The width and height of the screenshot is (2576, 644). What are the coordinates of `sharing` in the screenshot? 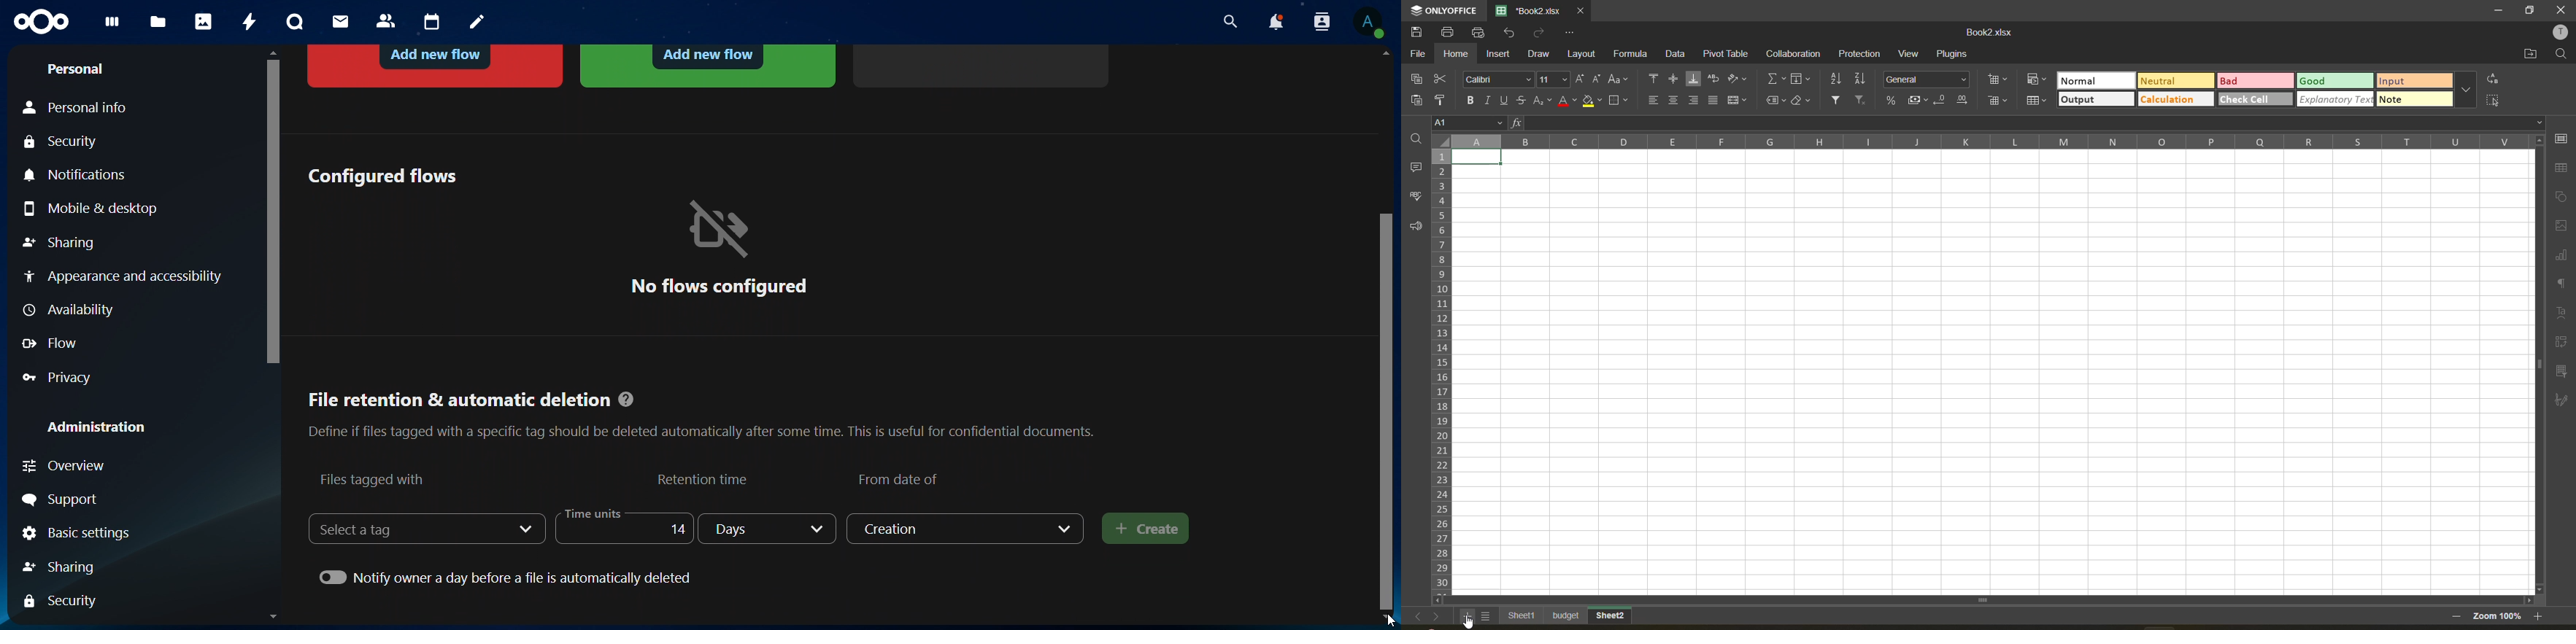 It's located at (59, 244).